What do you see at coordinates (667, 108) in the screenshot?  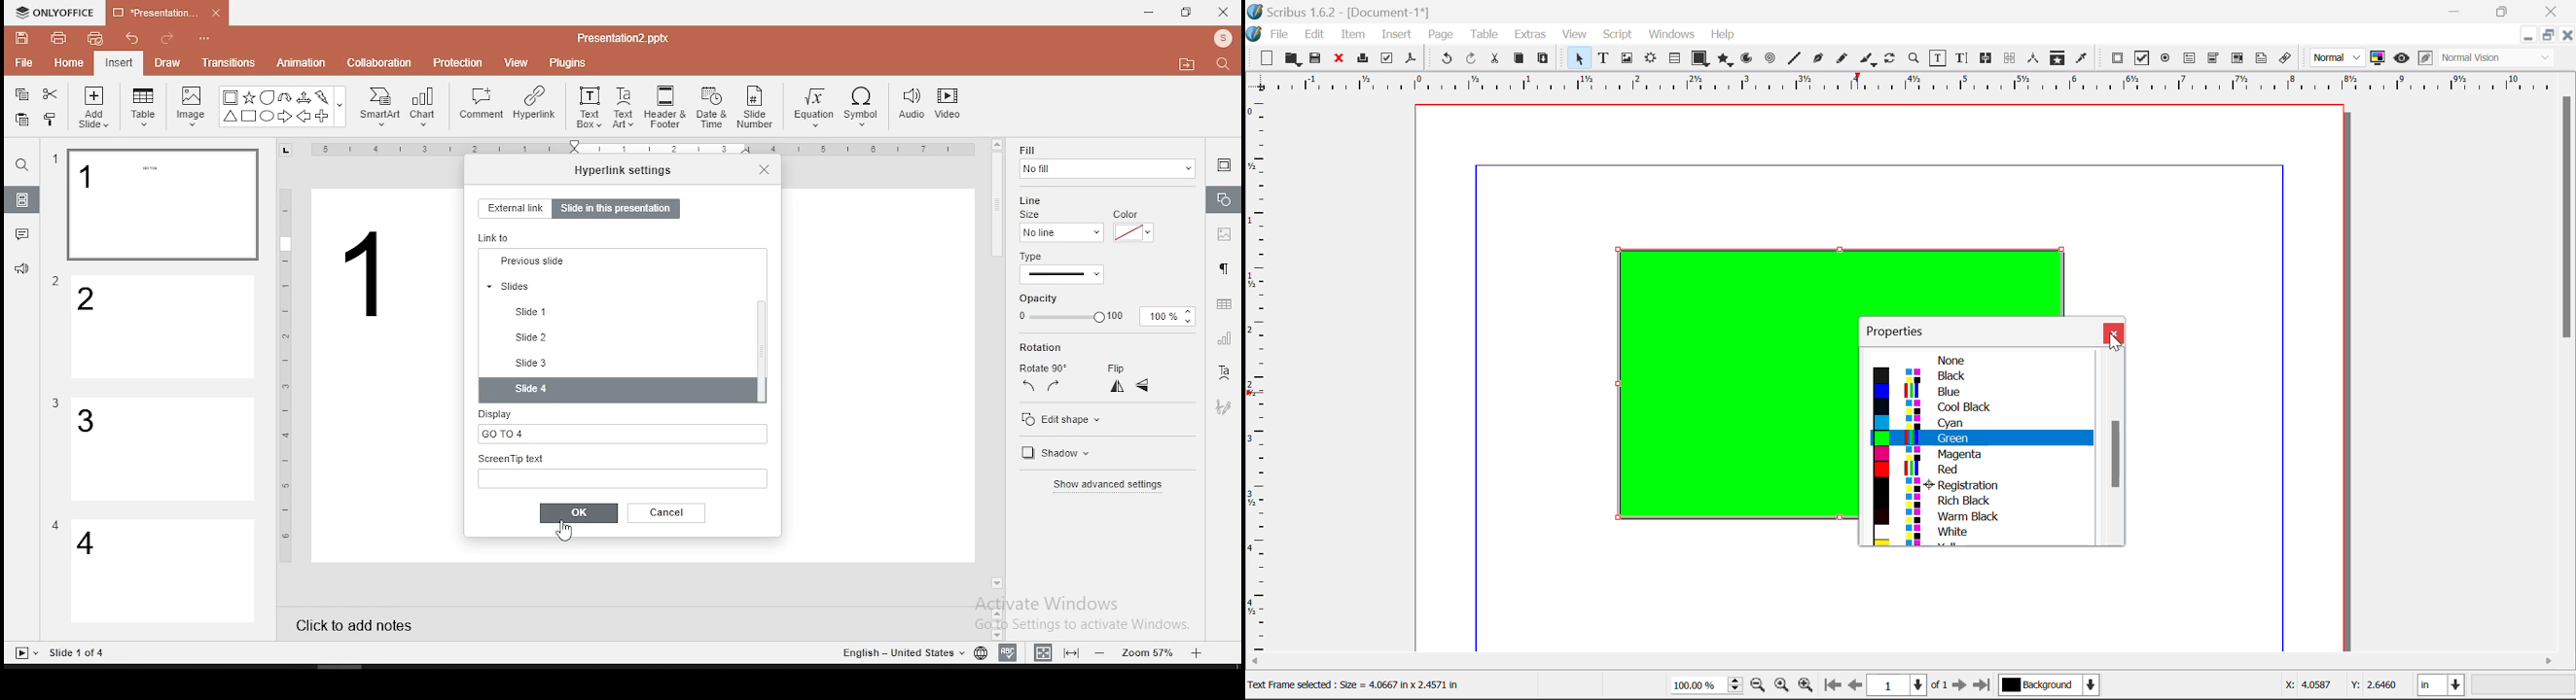 I see `header and footer` at bounding box center [667, 108].